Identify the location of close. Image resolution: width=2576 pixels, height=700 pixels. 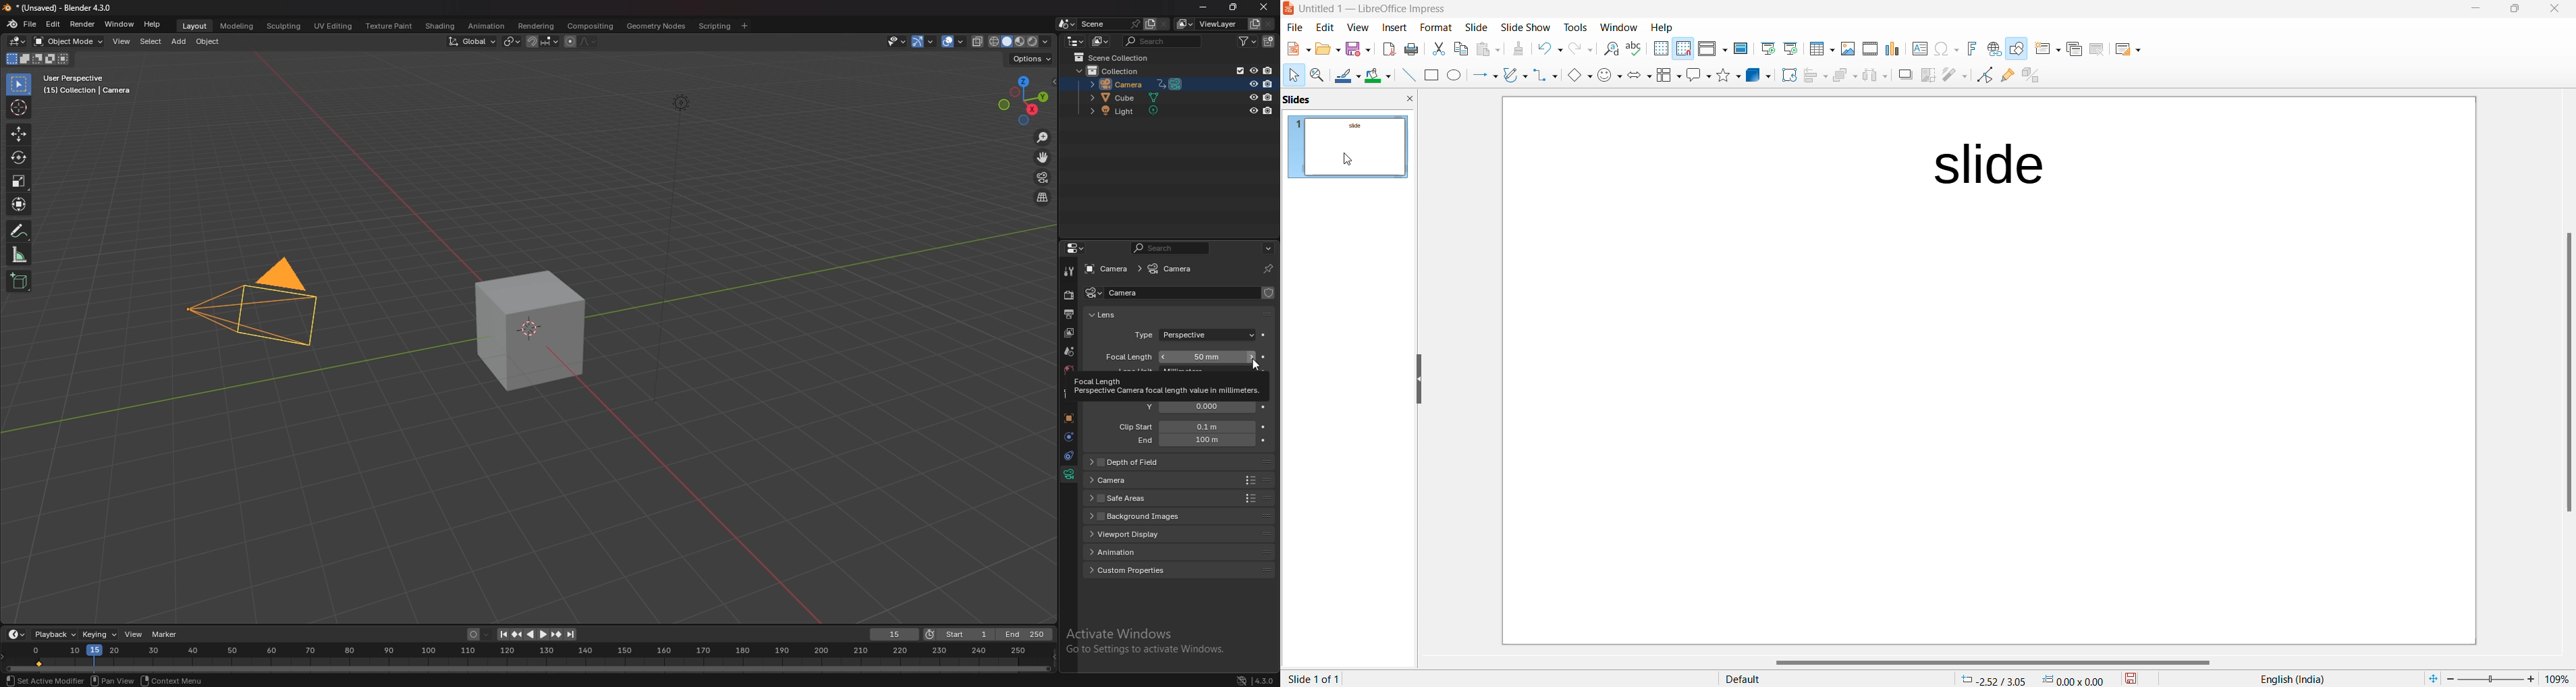
(2477, 10).